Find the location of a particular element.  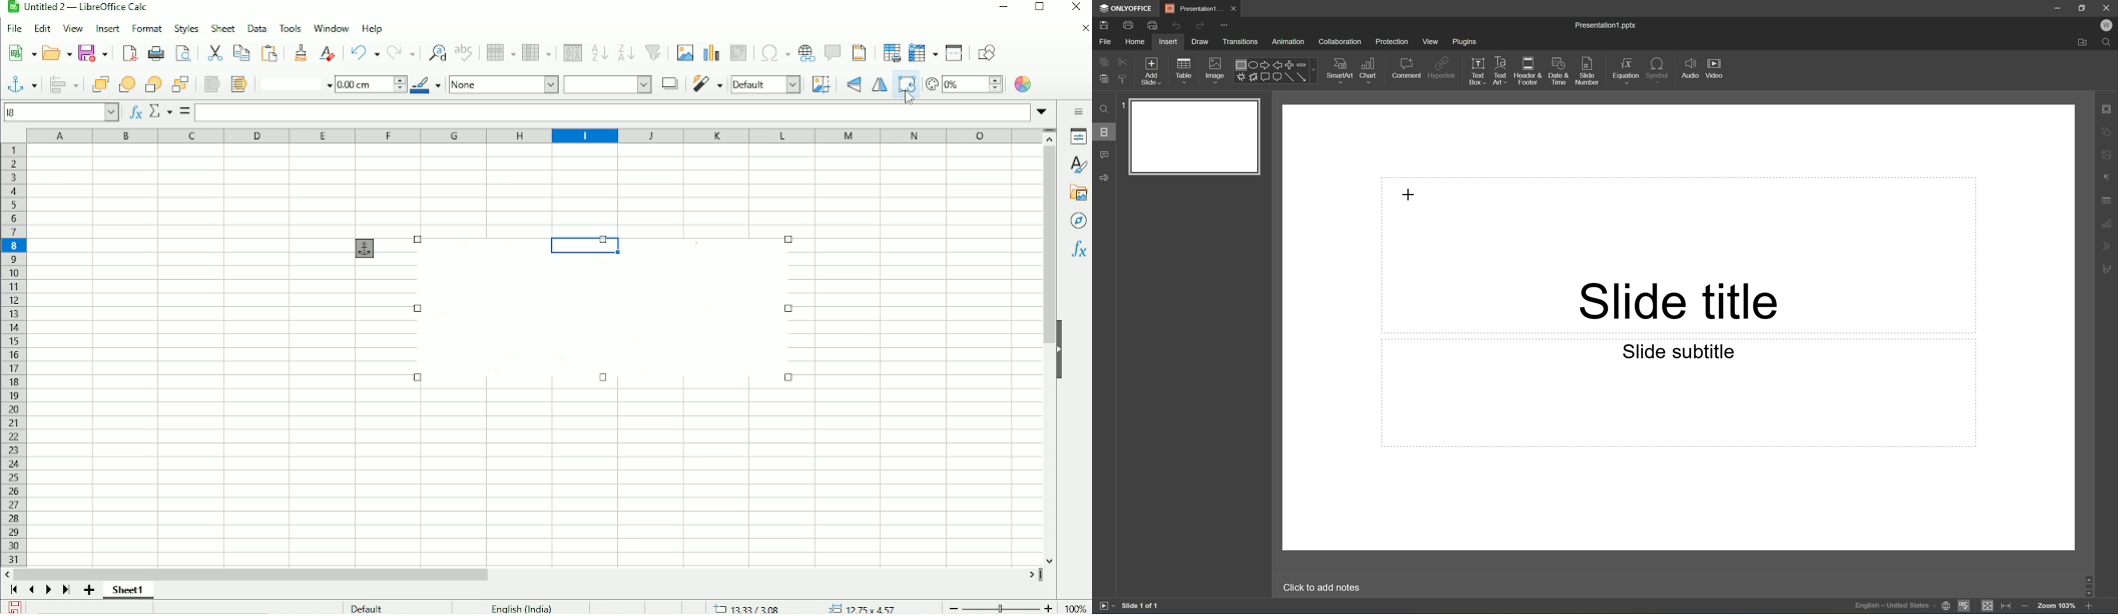

Line spacing is located at coordinates (1396, 79).